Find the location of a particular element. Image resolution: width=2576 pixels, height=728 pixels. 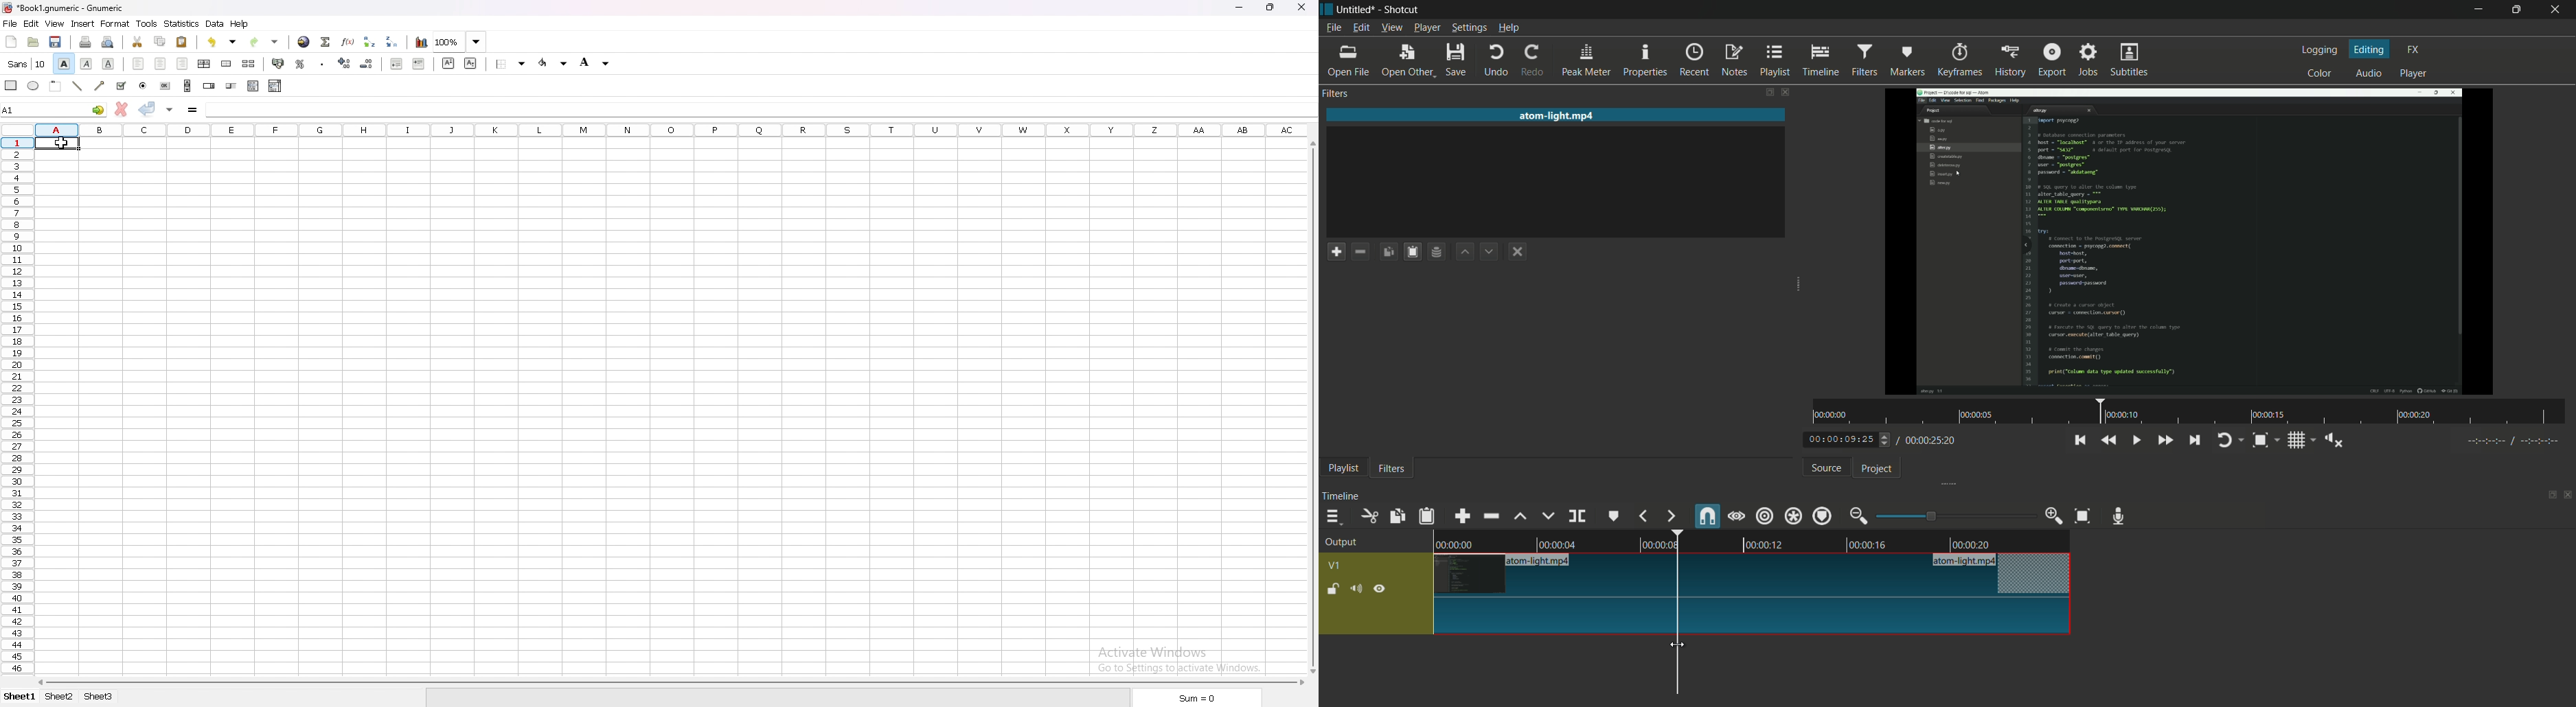

video in timeline is located at coordinates (1754, 539).